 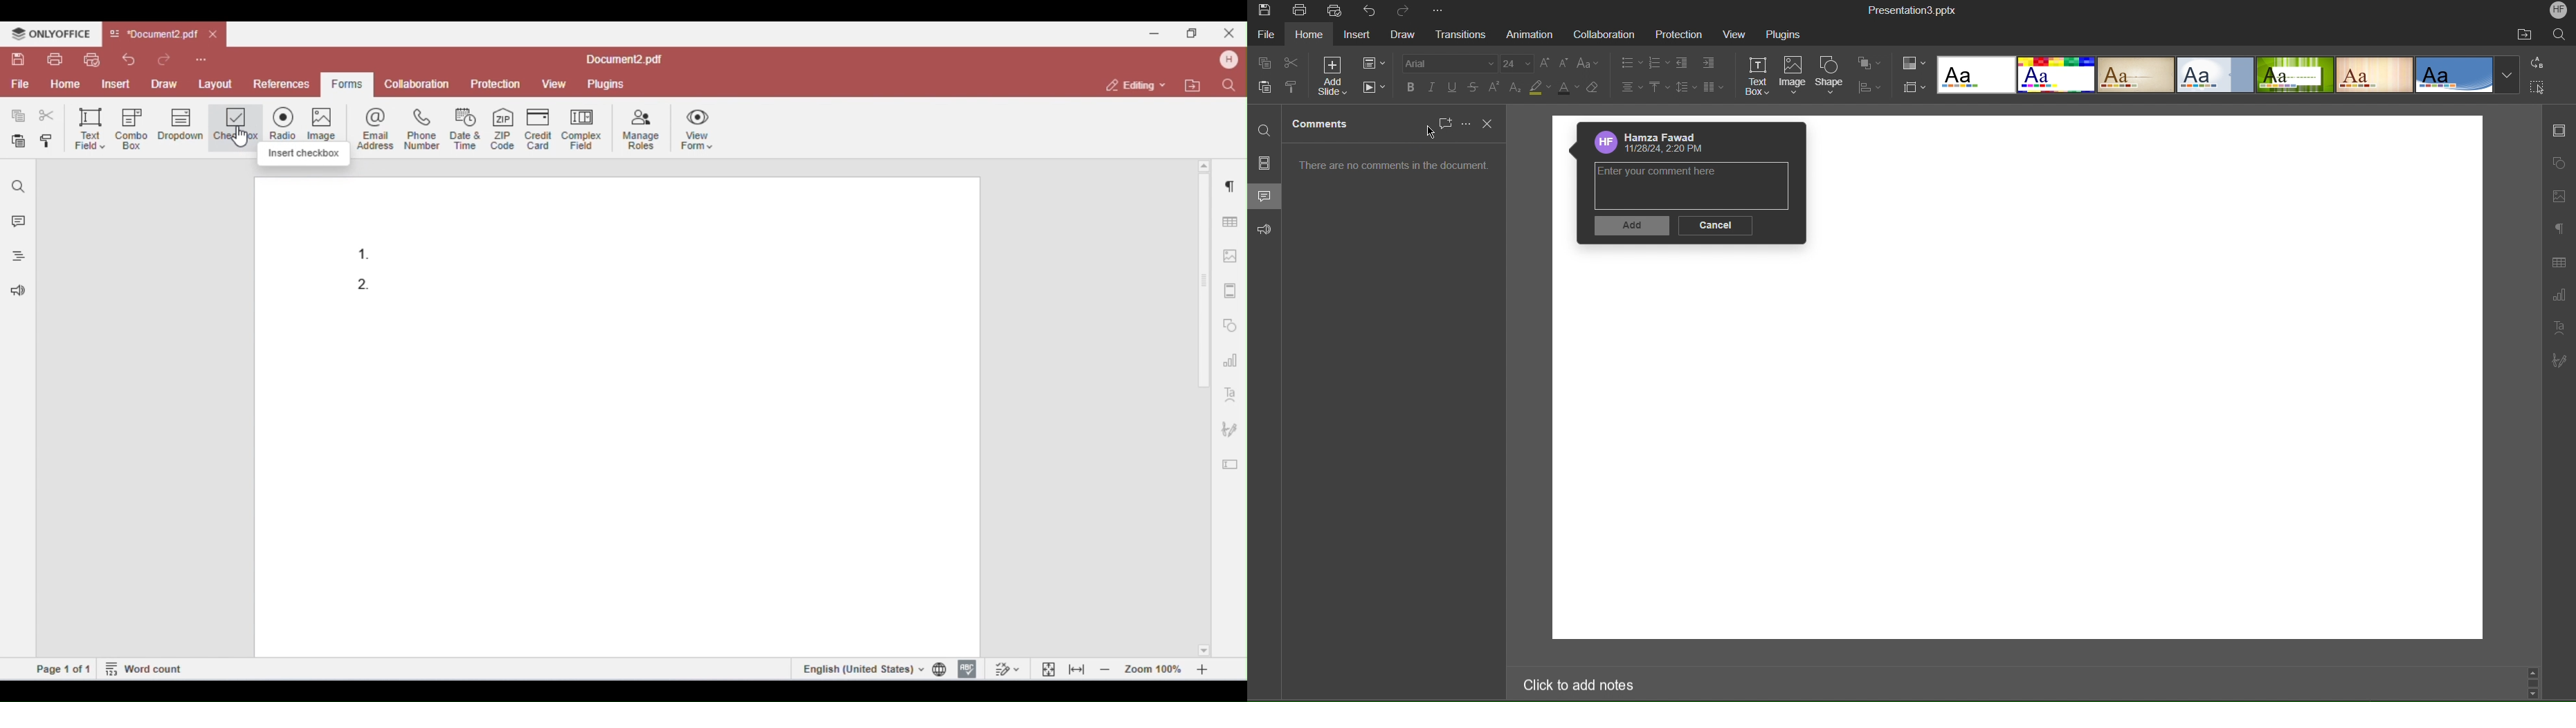 I want to click on Strikethrough, so click(x=1474, y=88).